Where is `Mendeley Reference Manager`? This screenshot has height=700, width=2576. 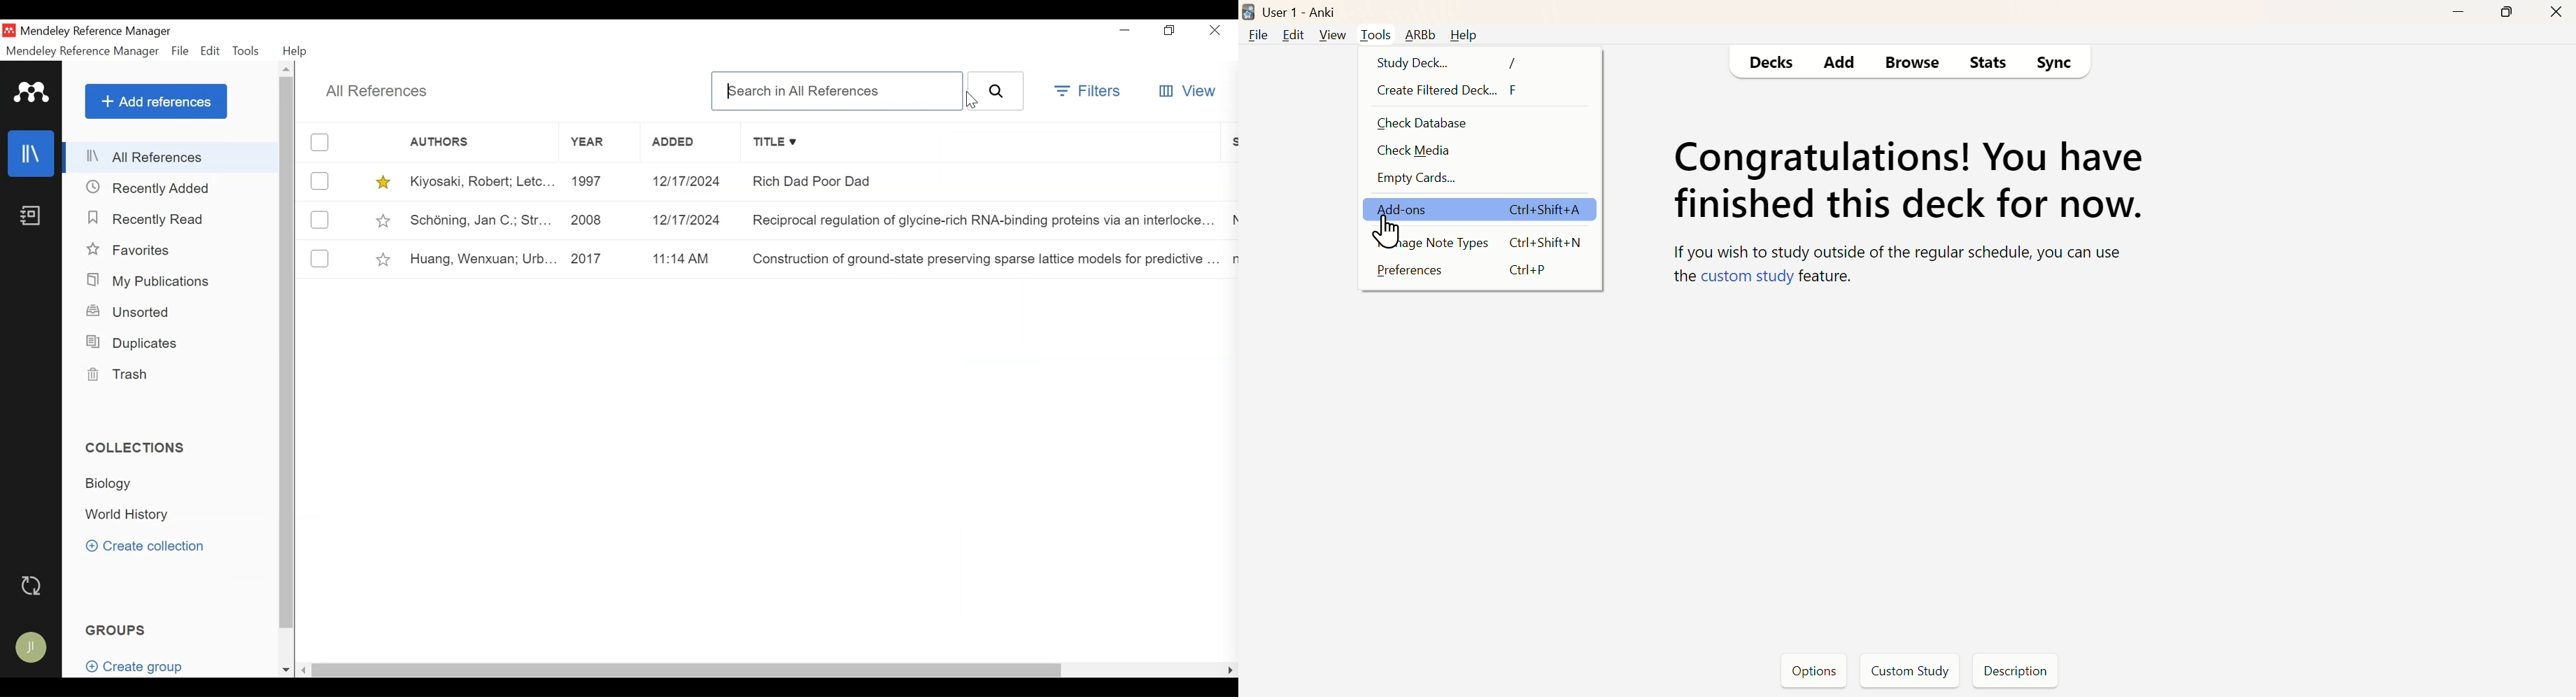
Mendeley Reference Manager is located at coordinates (117, 32).